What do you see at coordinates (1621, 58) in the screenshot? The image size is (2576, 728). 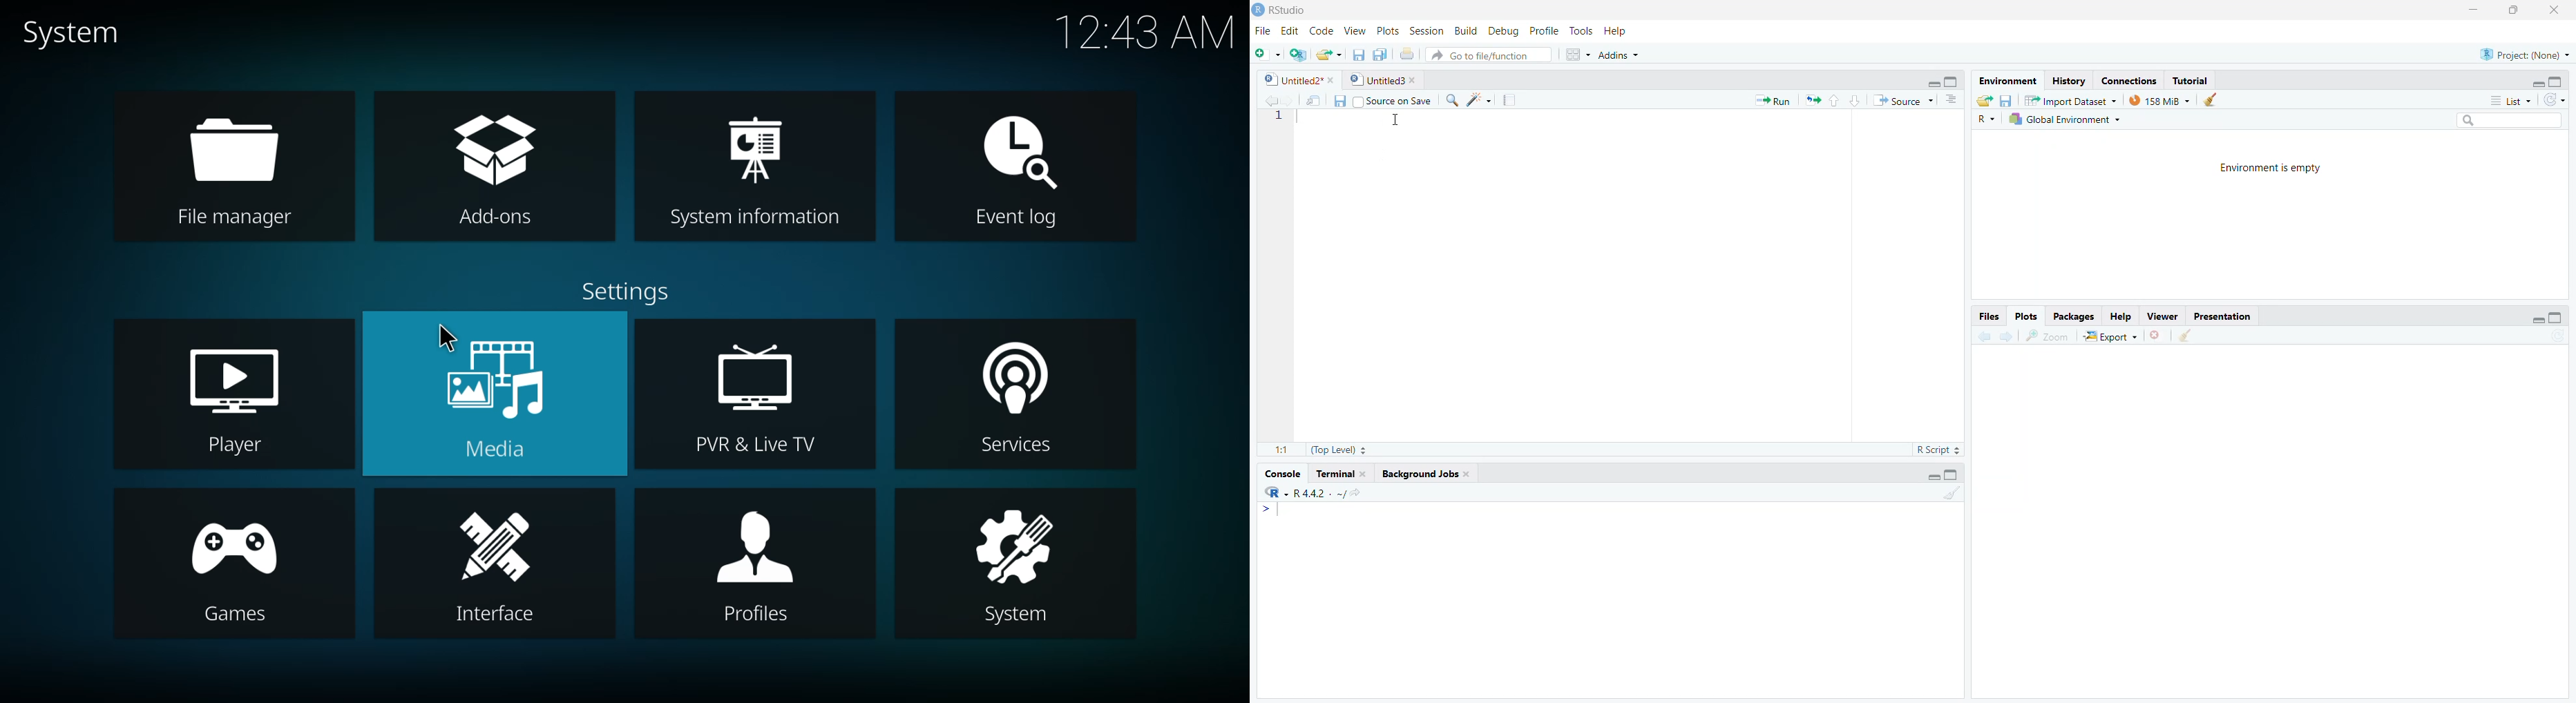 I see `Addins ~` at bounding box center [1621, 58].